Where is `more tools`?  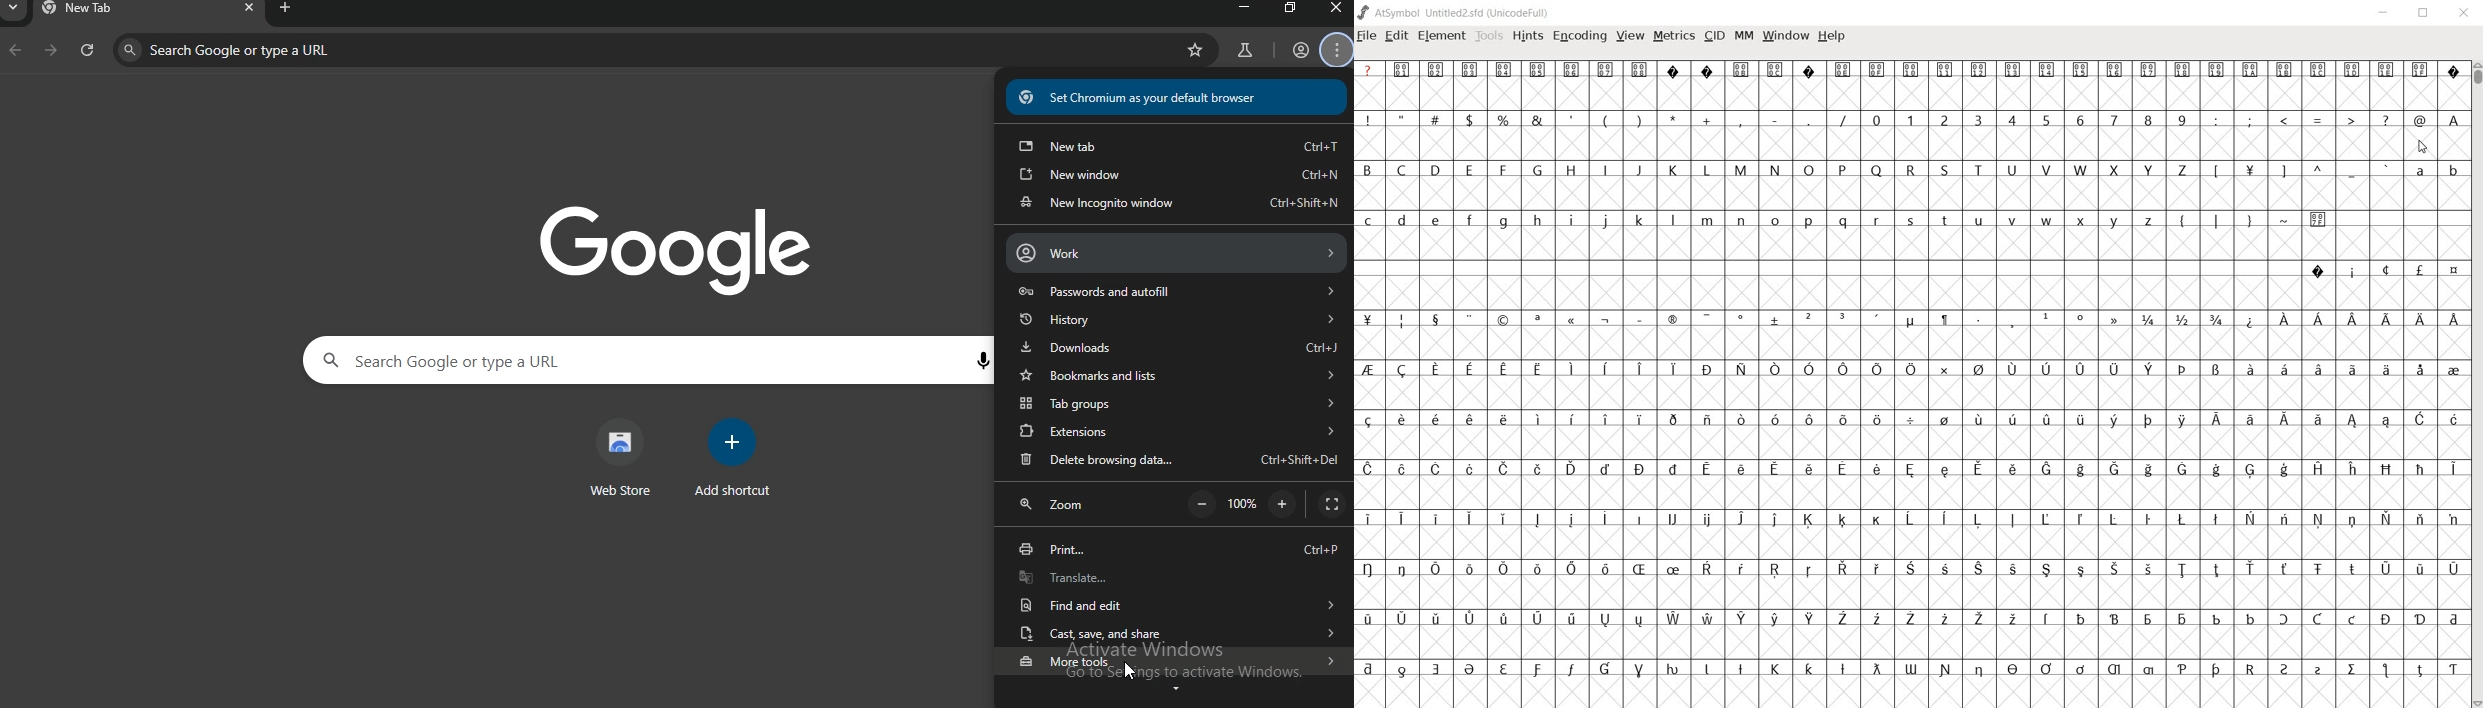 more tools is located at coordinates (1179, 665).